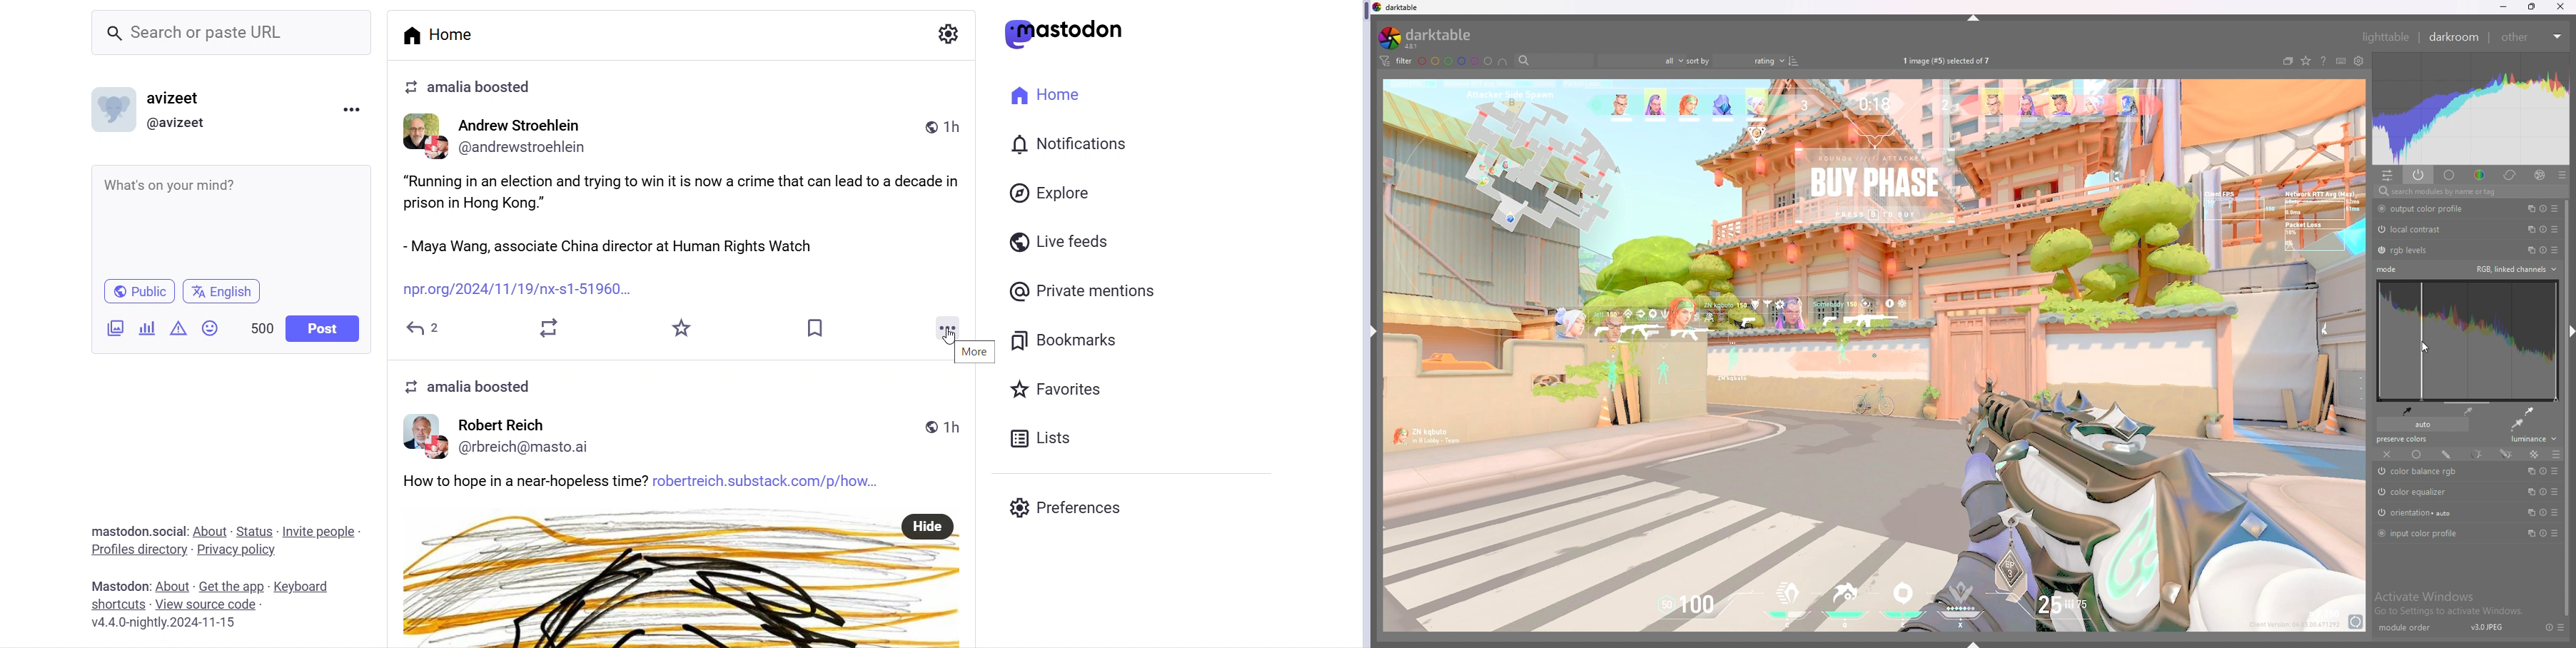 This screenshot has height=672, width=2576. Describe the element at coordinates (2431, 208) in the screenshot. I see `output color profile` at that location.